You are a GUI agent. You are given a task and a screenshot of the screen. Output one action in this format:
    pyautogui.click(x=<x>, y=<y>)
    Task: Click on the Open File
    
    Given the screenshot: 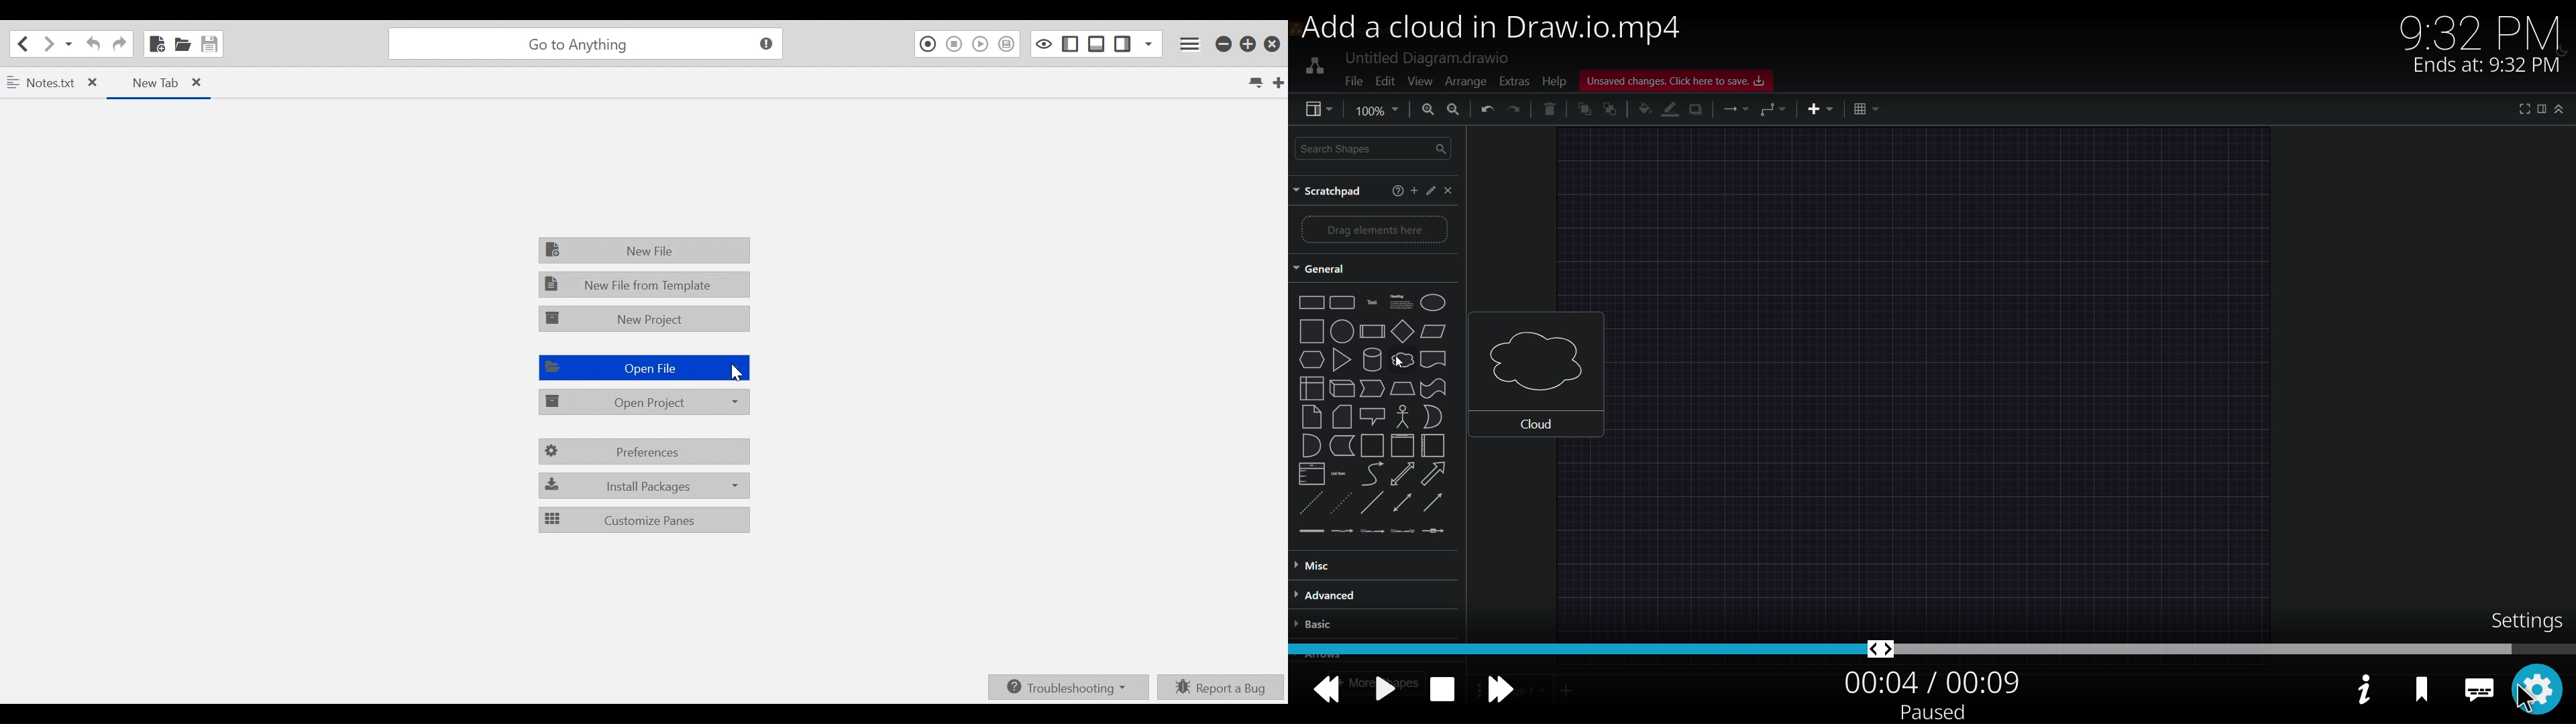 What is the action you would take?
    pyautogui.click(x=643, y=368)
    